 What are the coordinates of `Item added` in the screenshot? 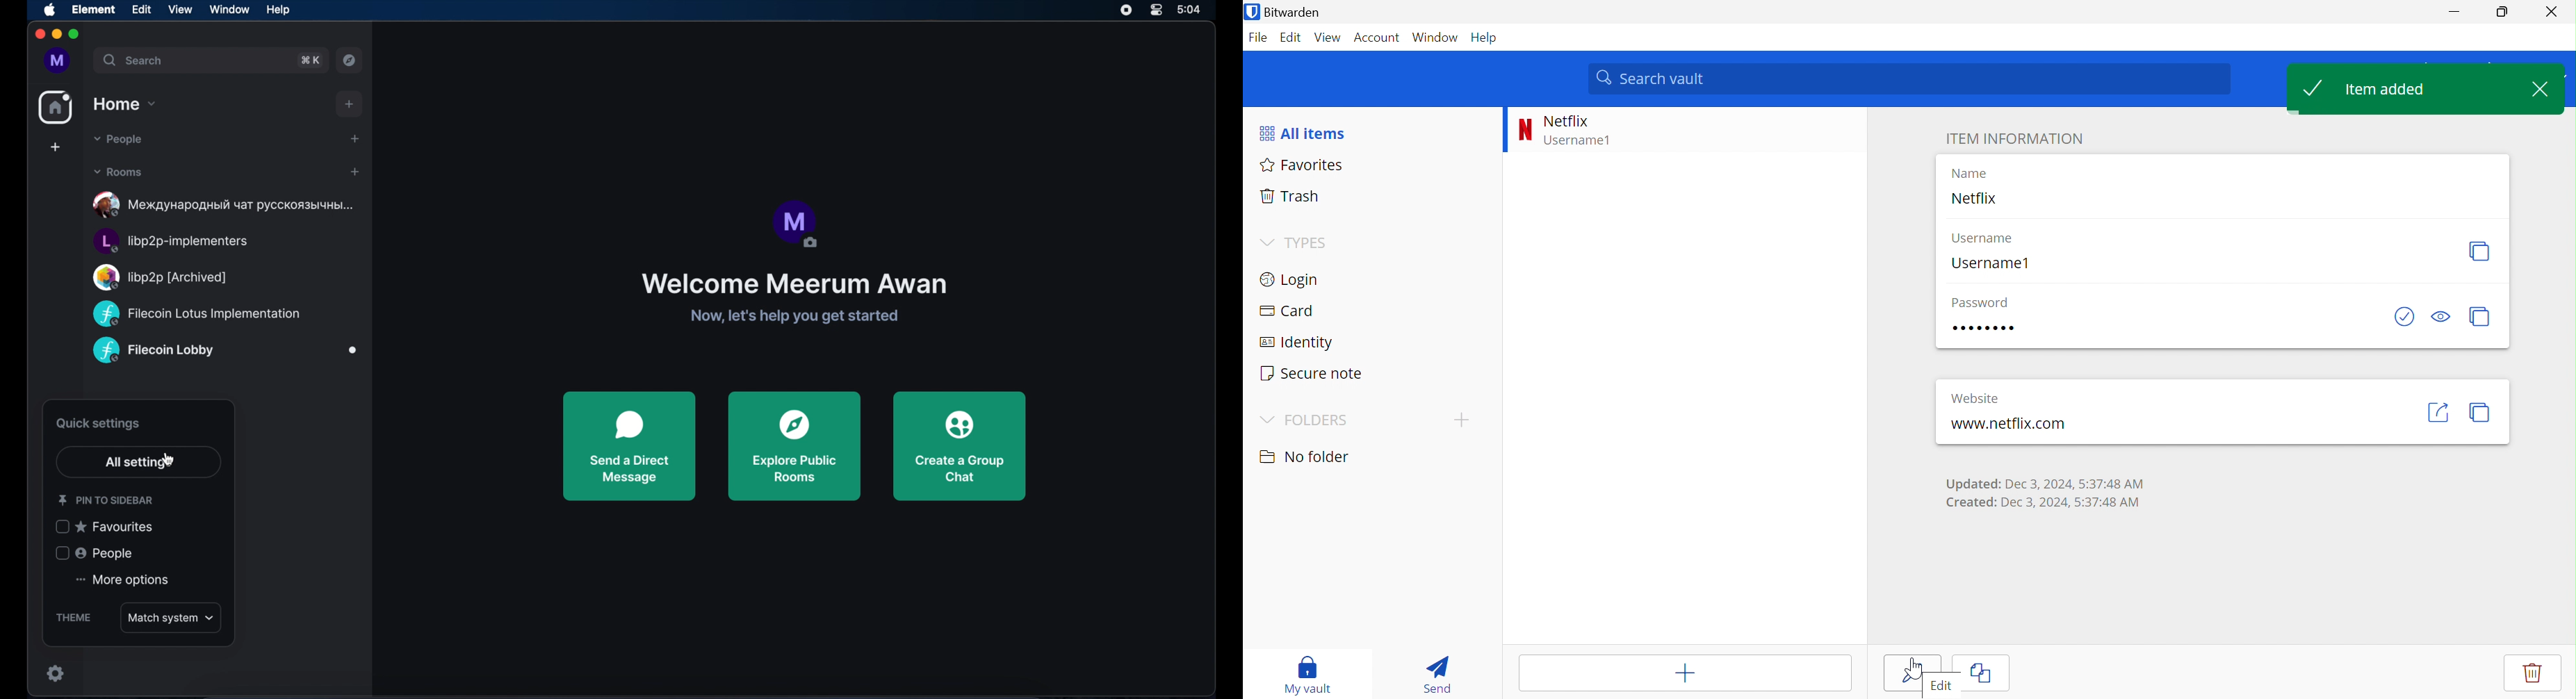 It's located at (2404, 87).